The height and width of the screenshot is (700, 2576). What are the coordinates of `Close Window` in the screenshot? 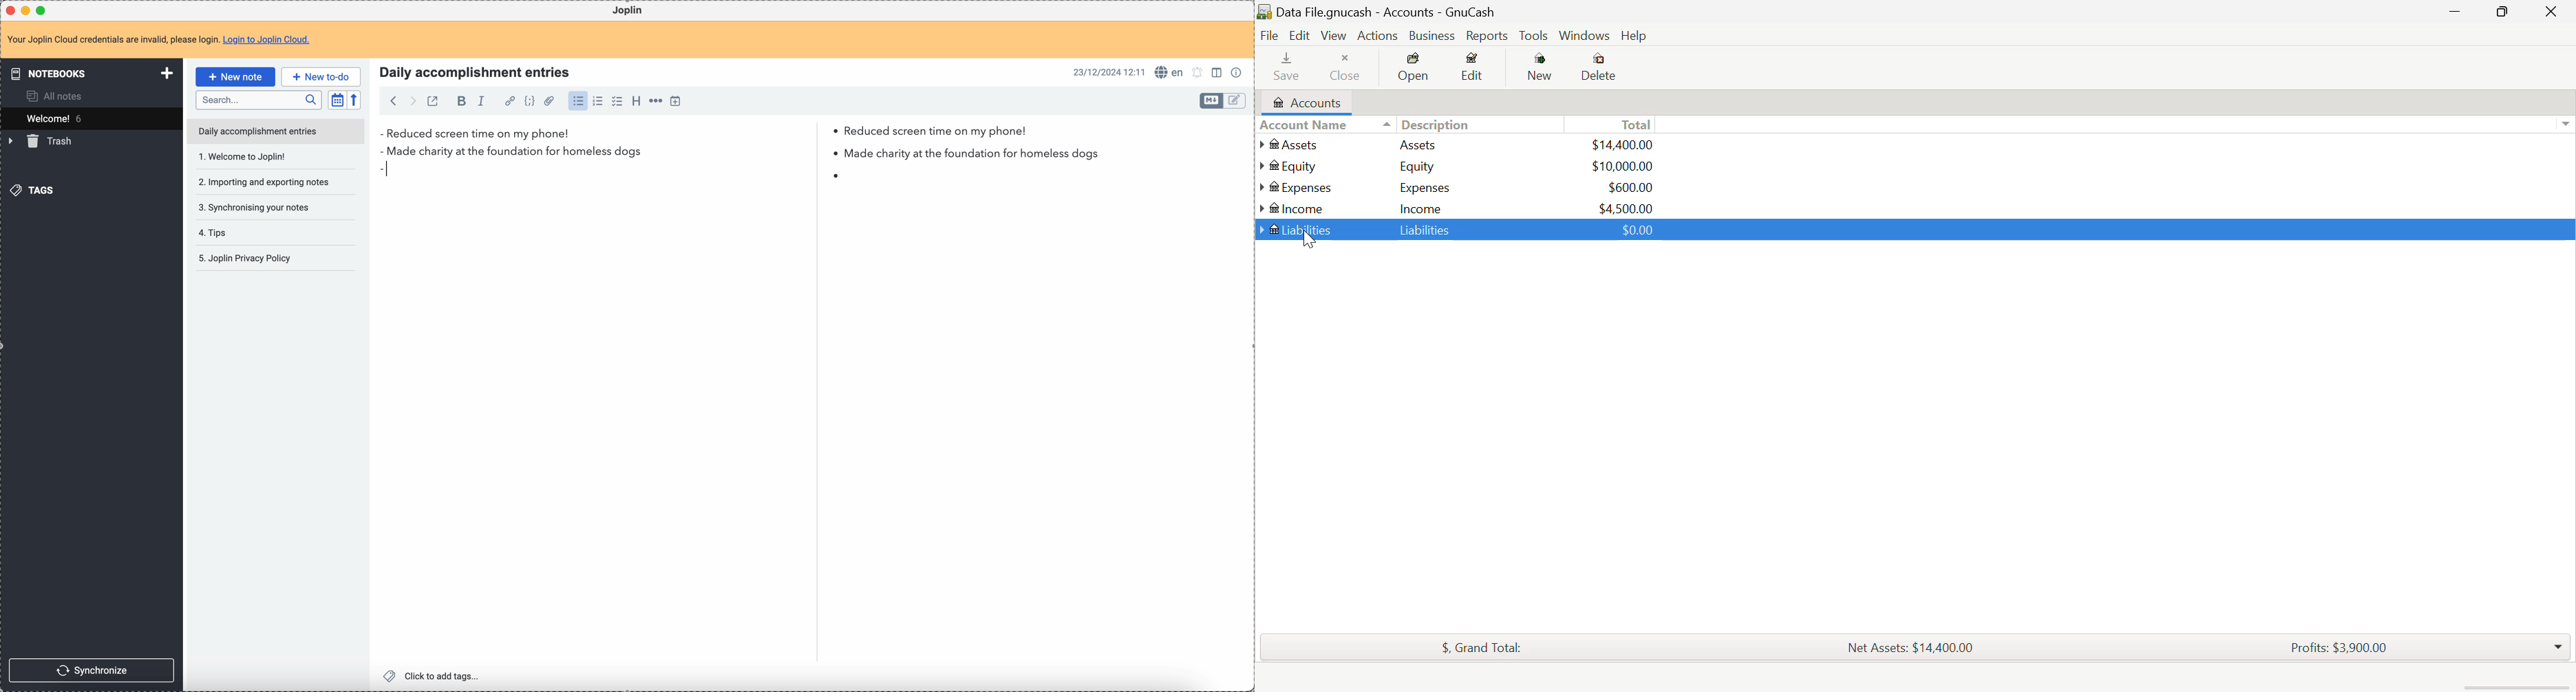 It's located at (2555, 12).